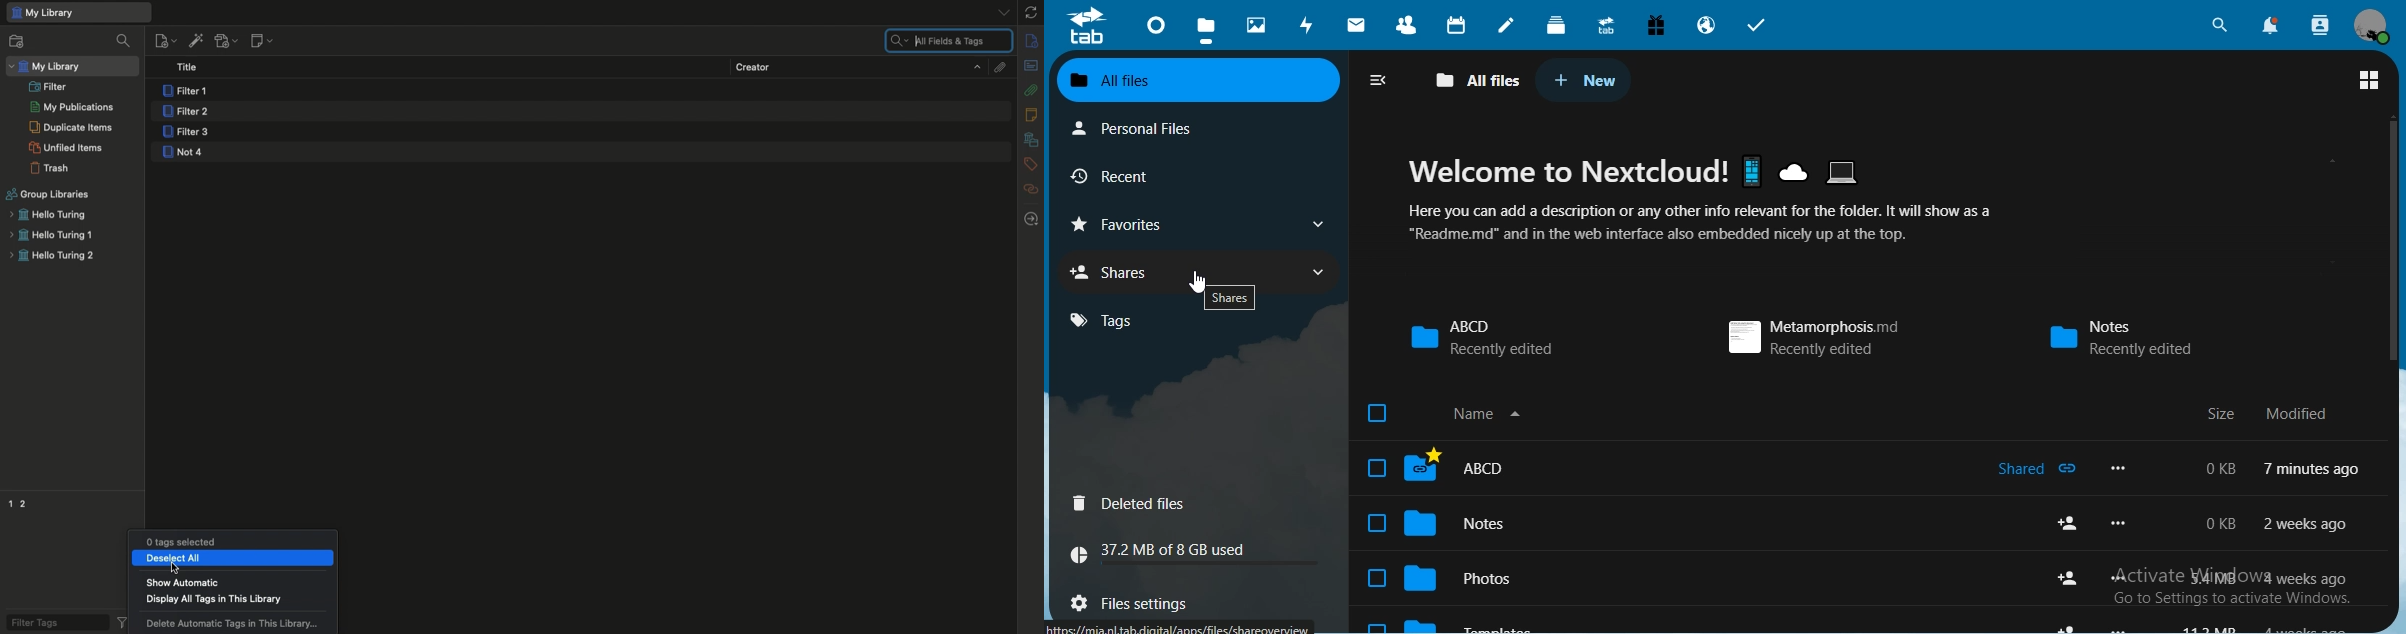 This screenshot has width=2408, height=644. I want to click on cursor, so click(1199, 283).